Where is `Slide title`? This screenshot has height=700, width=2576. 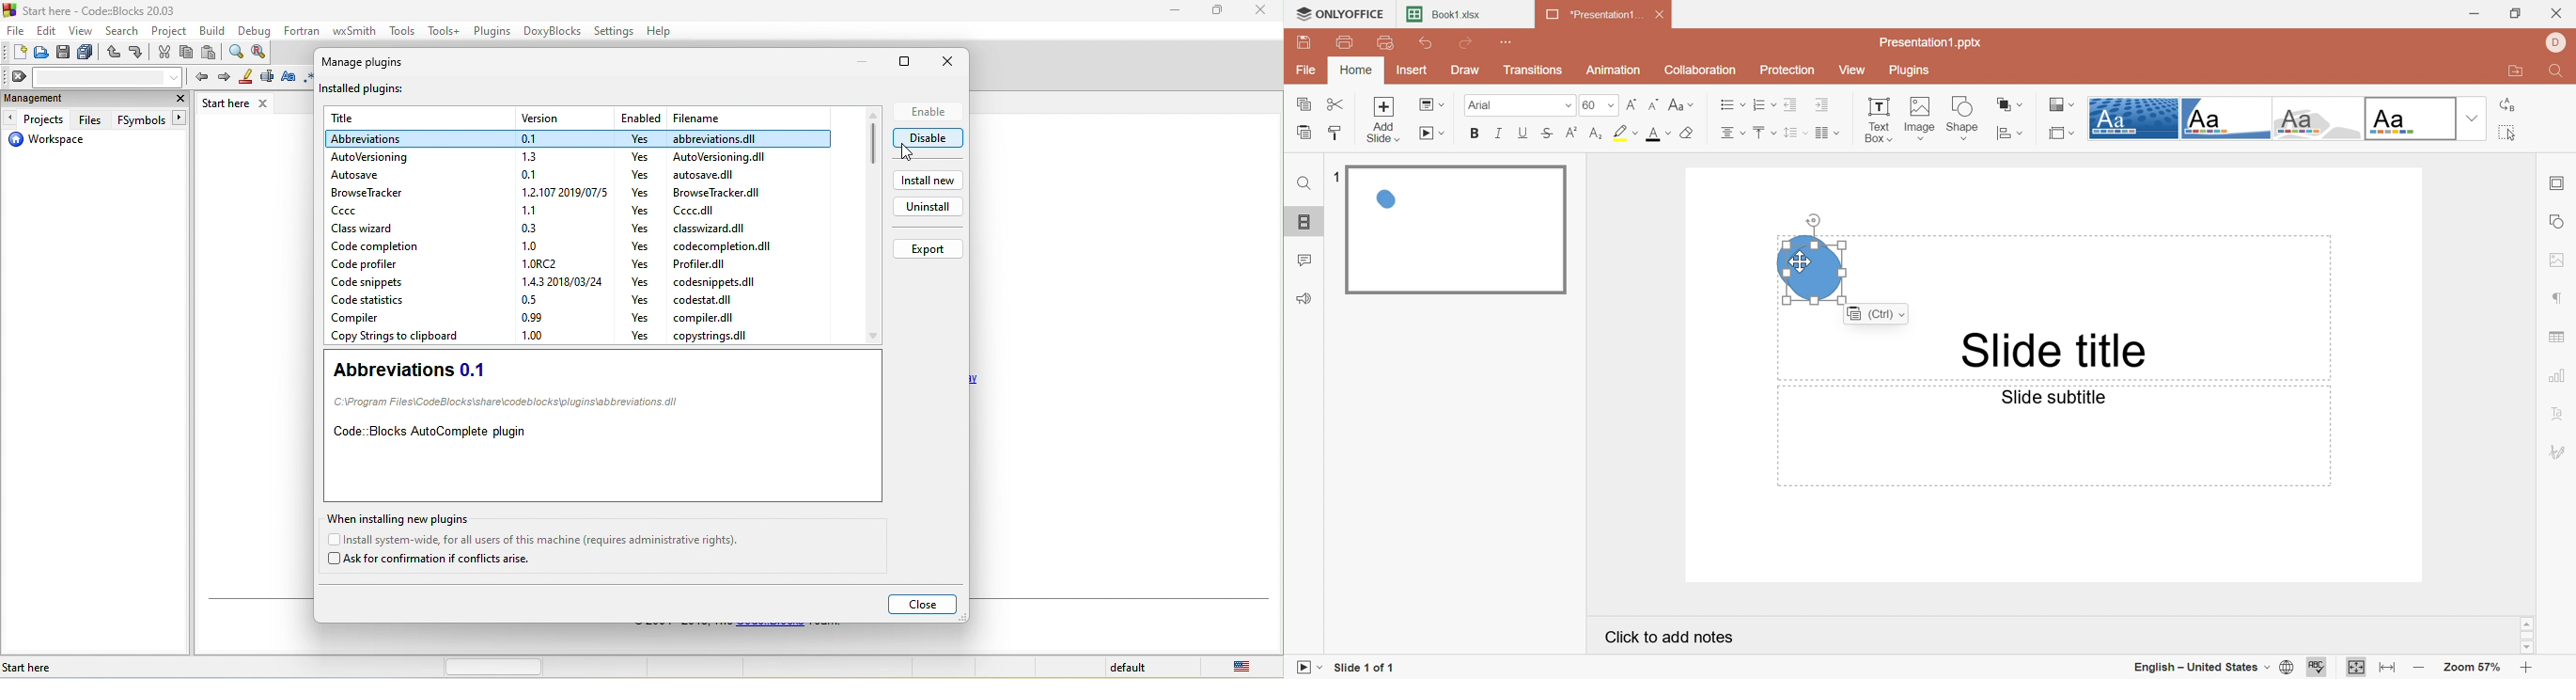
Slide title is located at coordinates (2056, 351).